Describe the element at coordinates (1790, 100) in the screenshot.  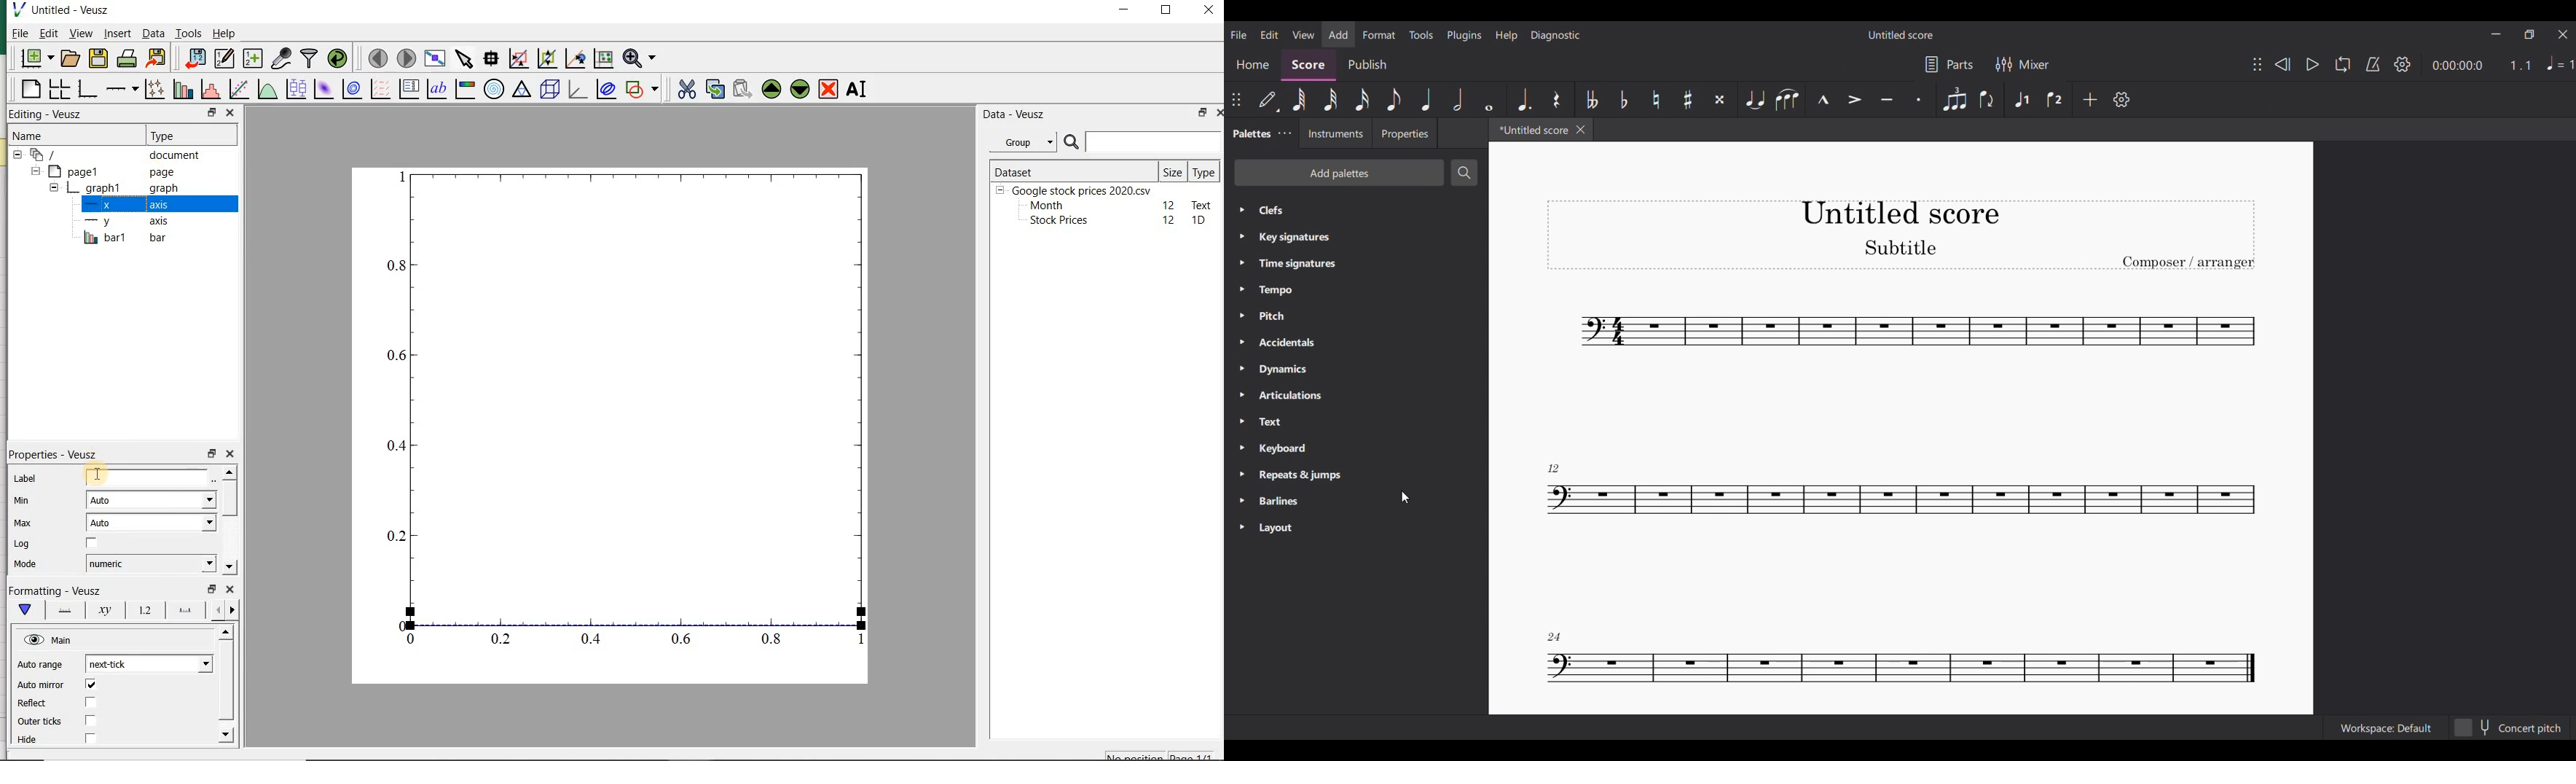
I see `Toggle sharp` at that location.